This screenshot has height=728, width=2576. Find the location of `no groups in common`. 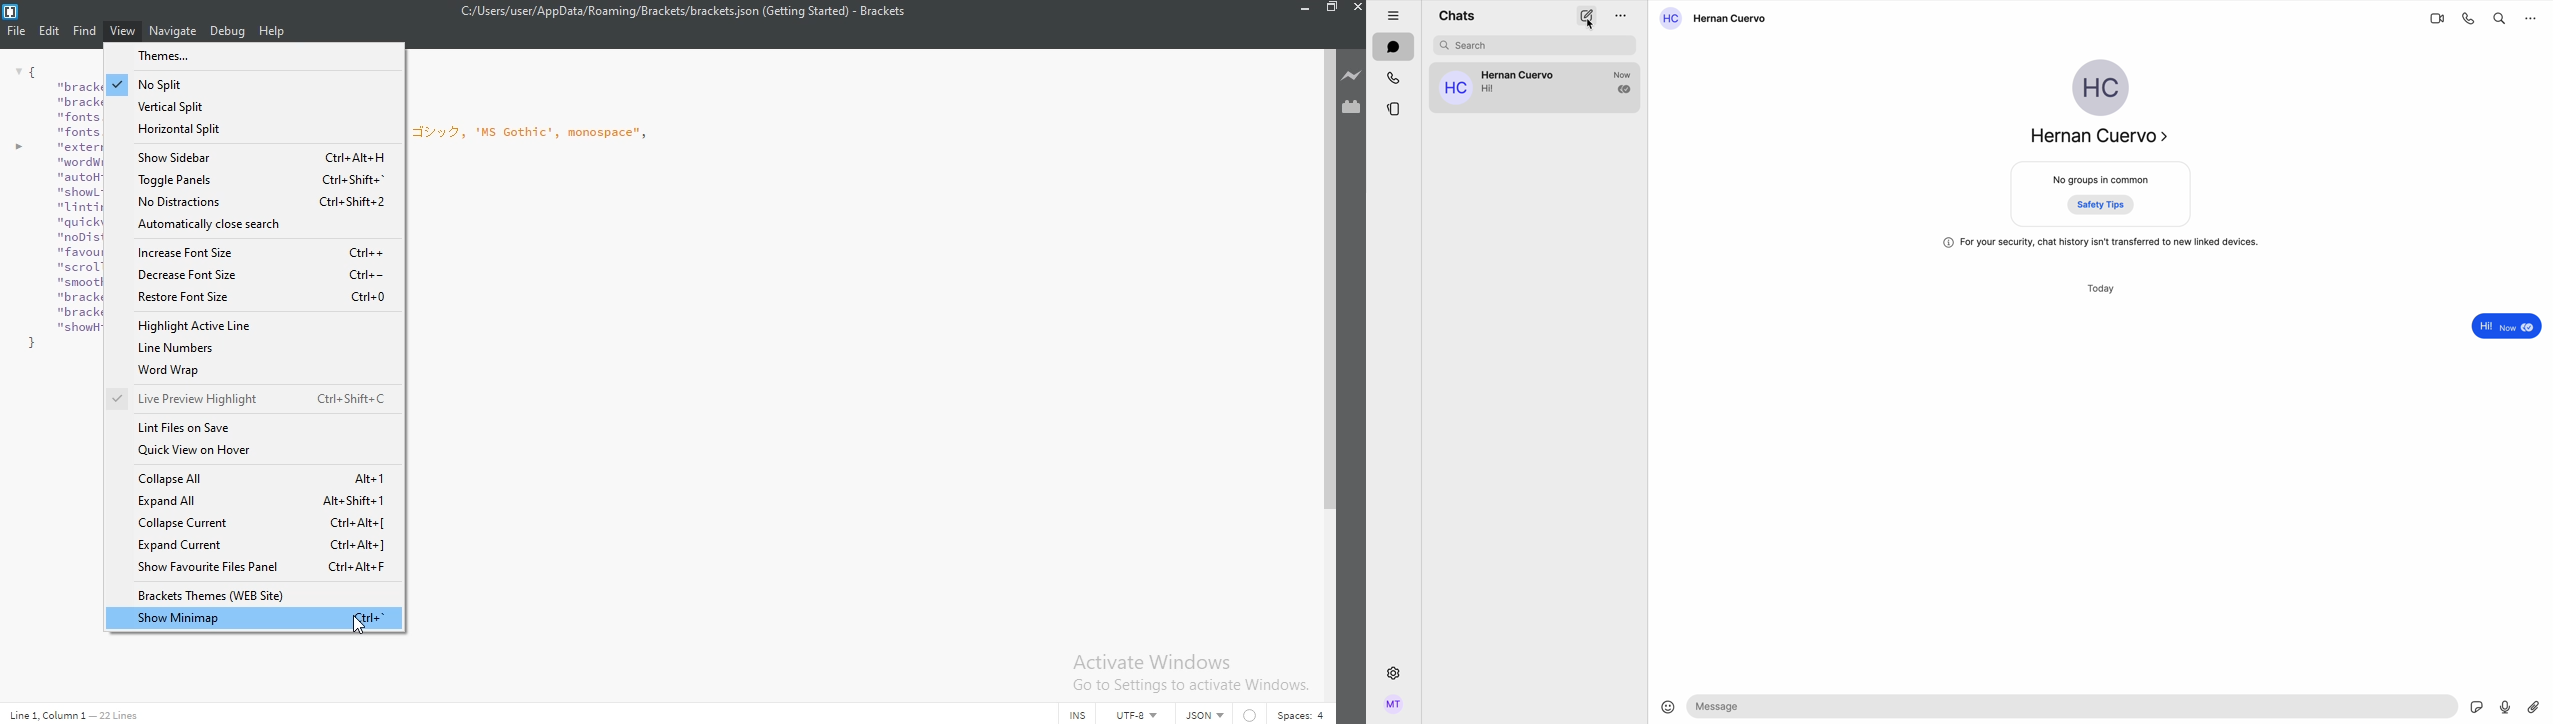

no groups in common is located at coordinates (2102, 196).